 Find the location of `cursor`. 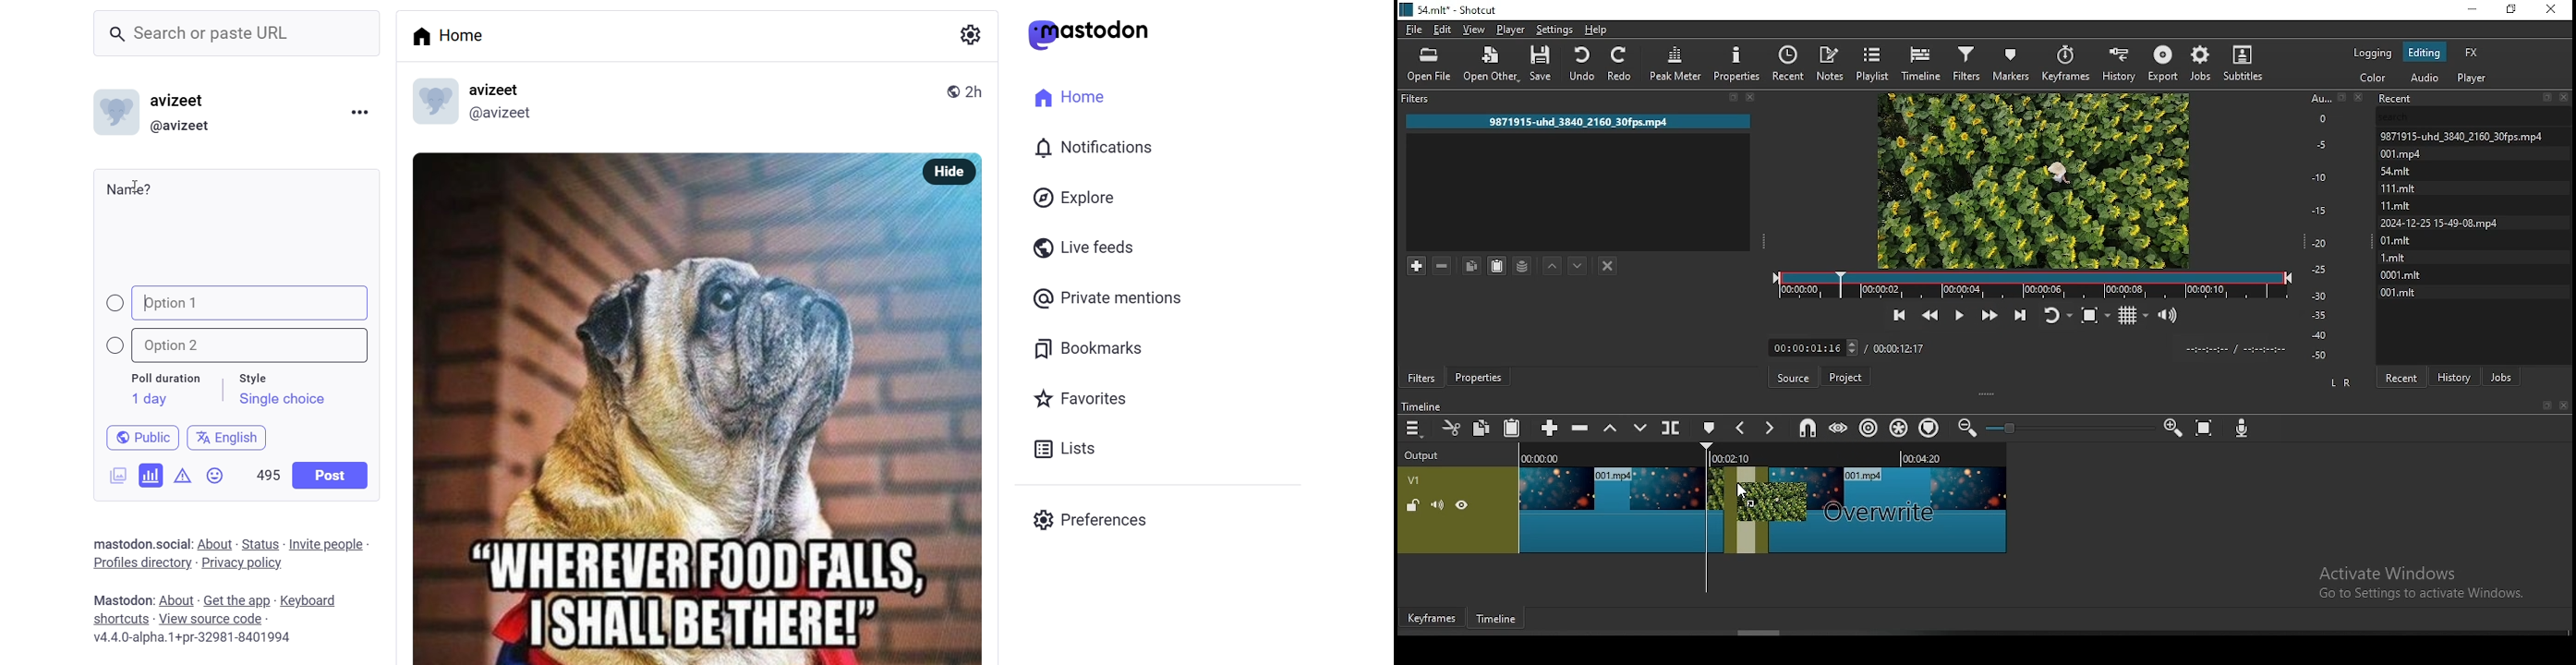

cursor is located at coordinates (143, 185).